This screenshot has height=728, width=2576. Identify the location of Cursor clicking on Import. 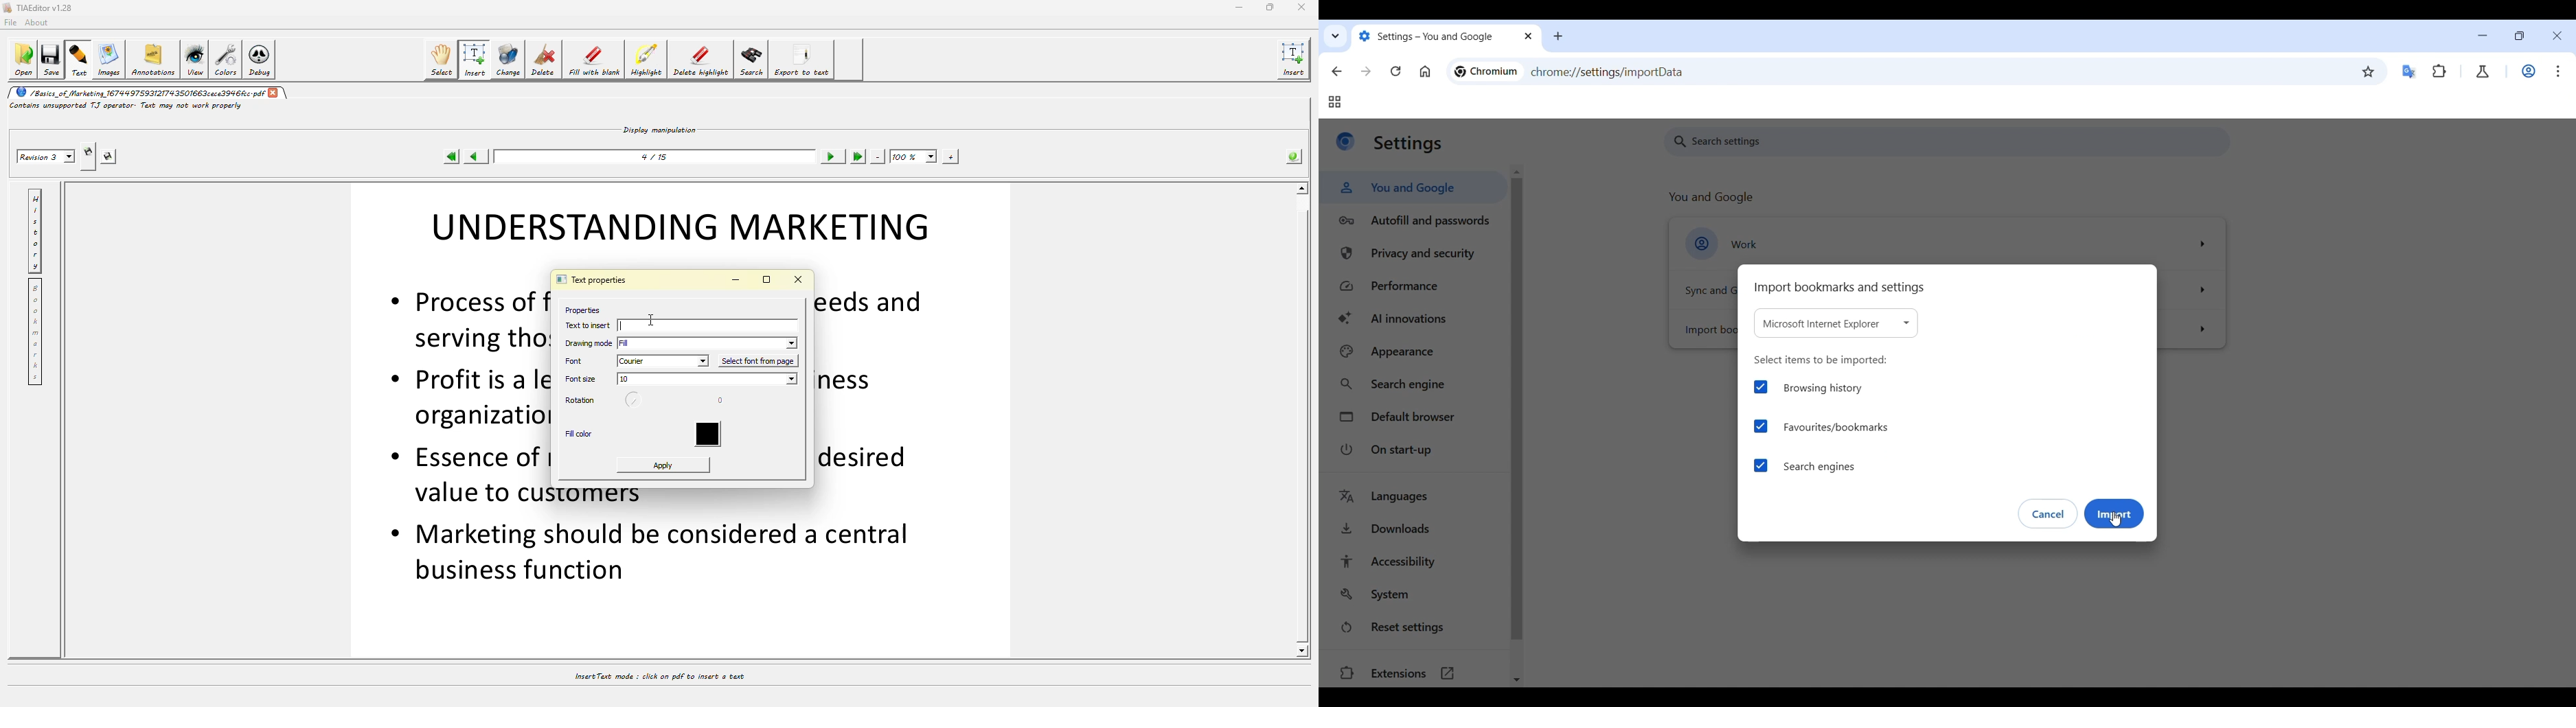
(2116, 520).